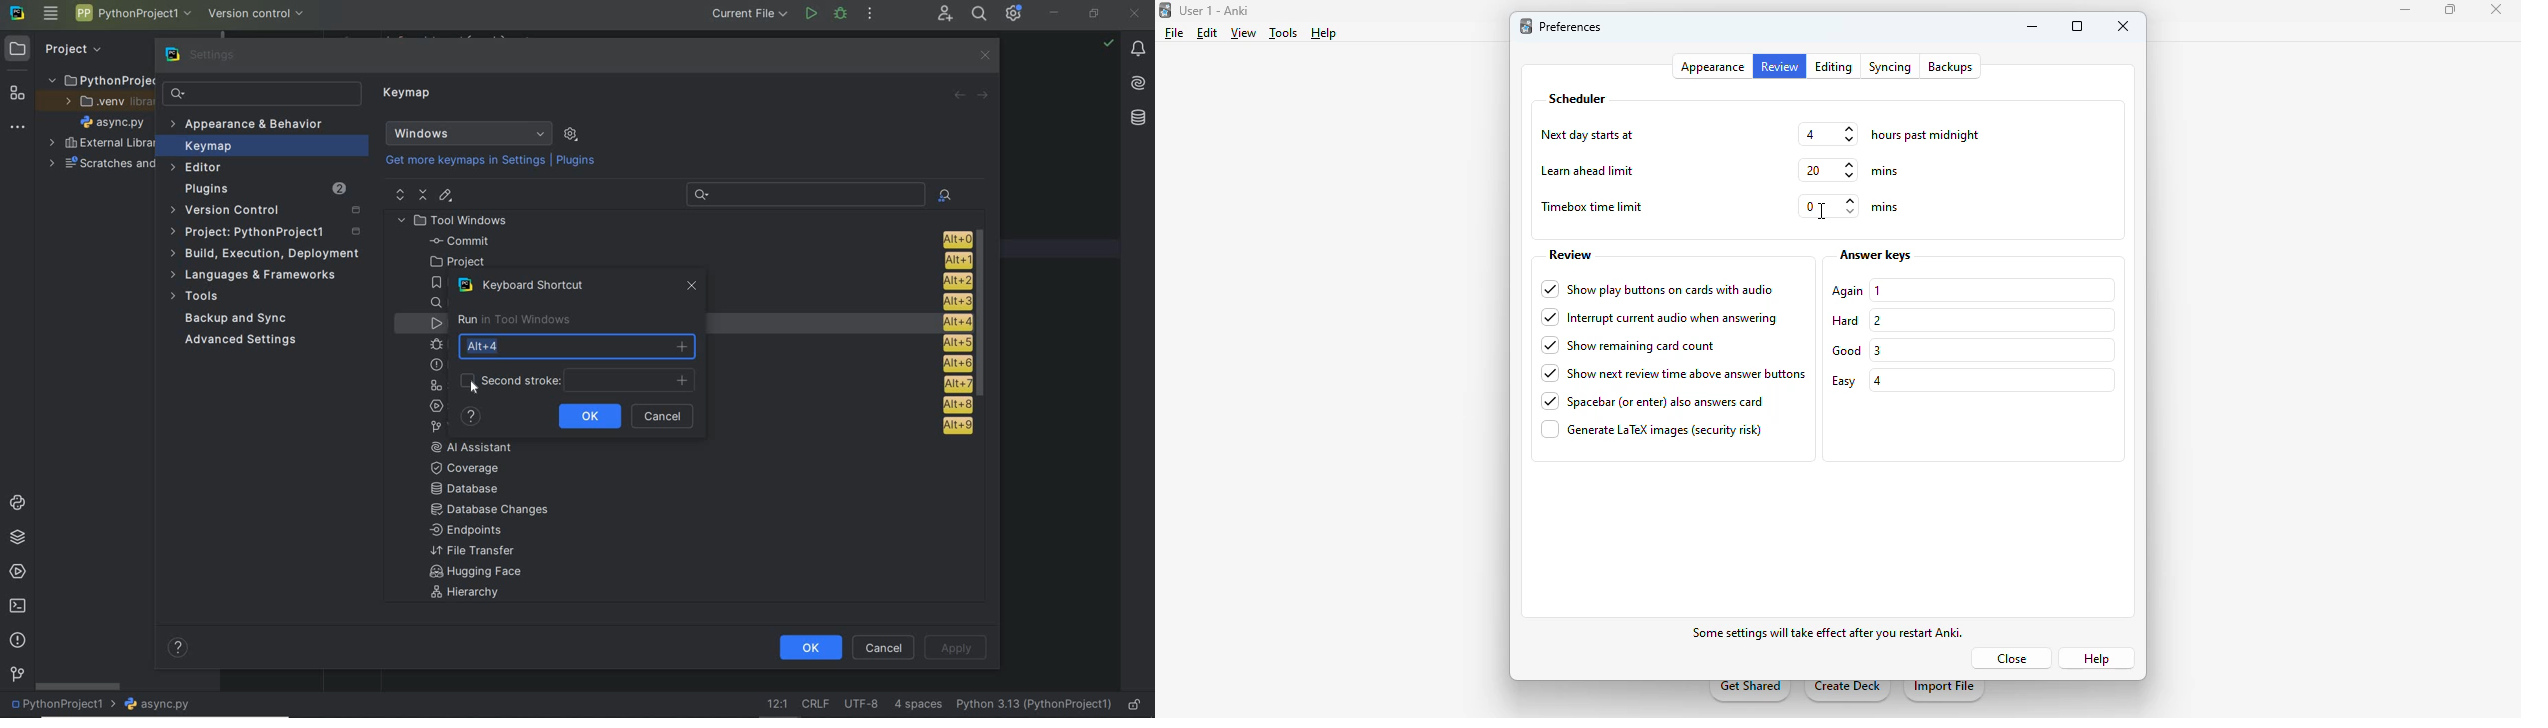 The image size is (2548, 728). Describe the element at coordinates (1652, 429) in the screenshot. I see `generate LaTex images (security risk)` at that location.